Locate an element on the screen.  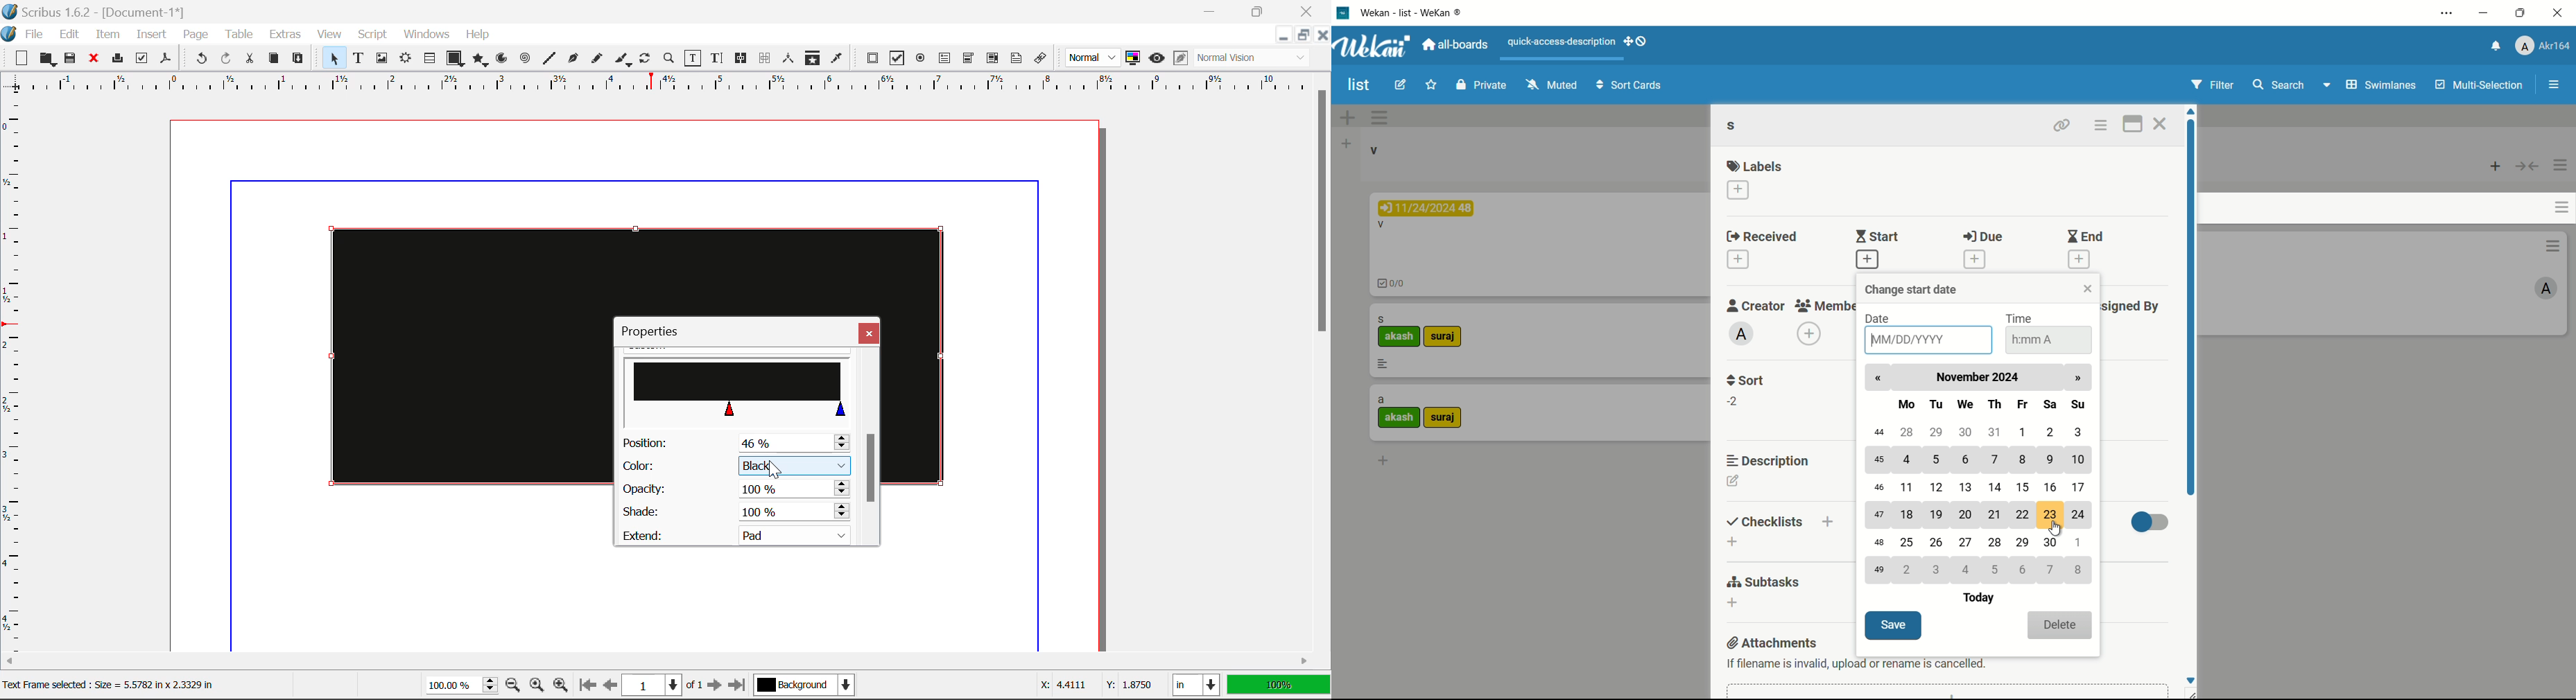
muted is located at coordinates (1554, 84).